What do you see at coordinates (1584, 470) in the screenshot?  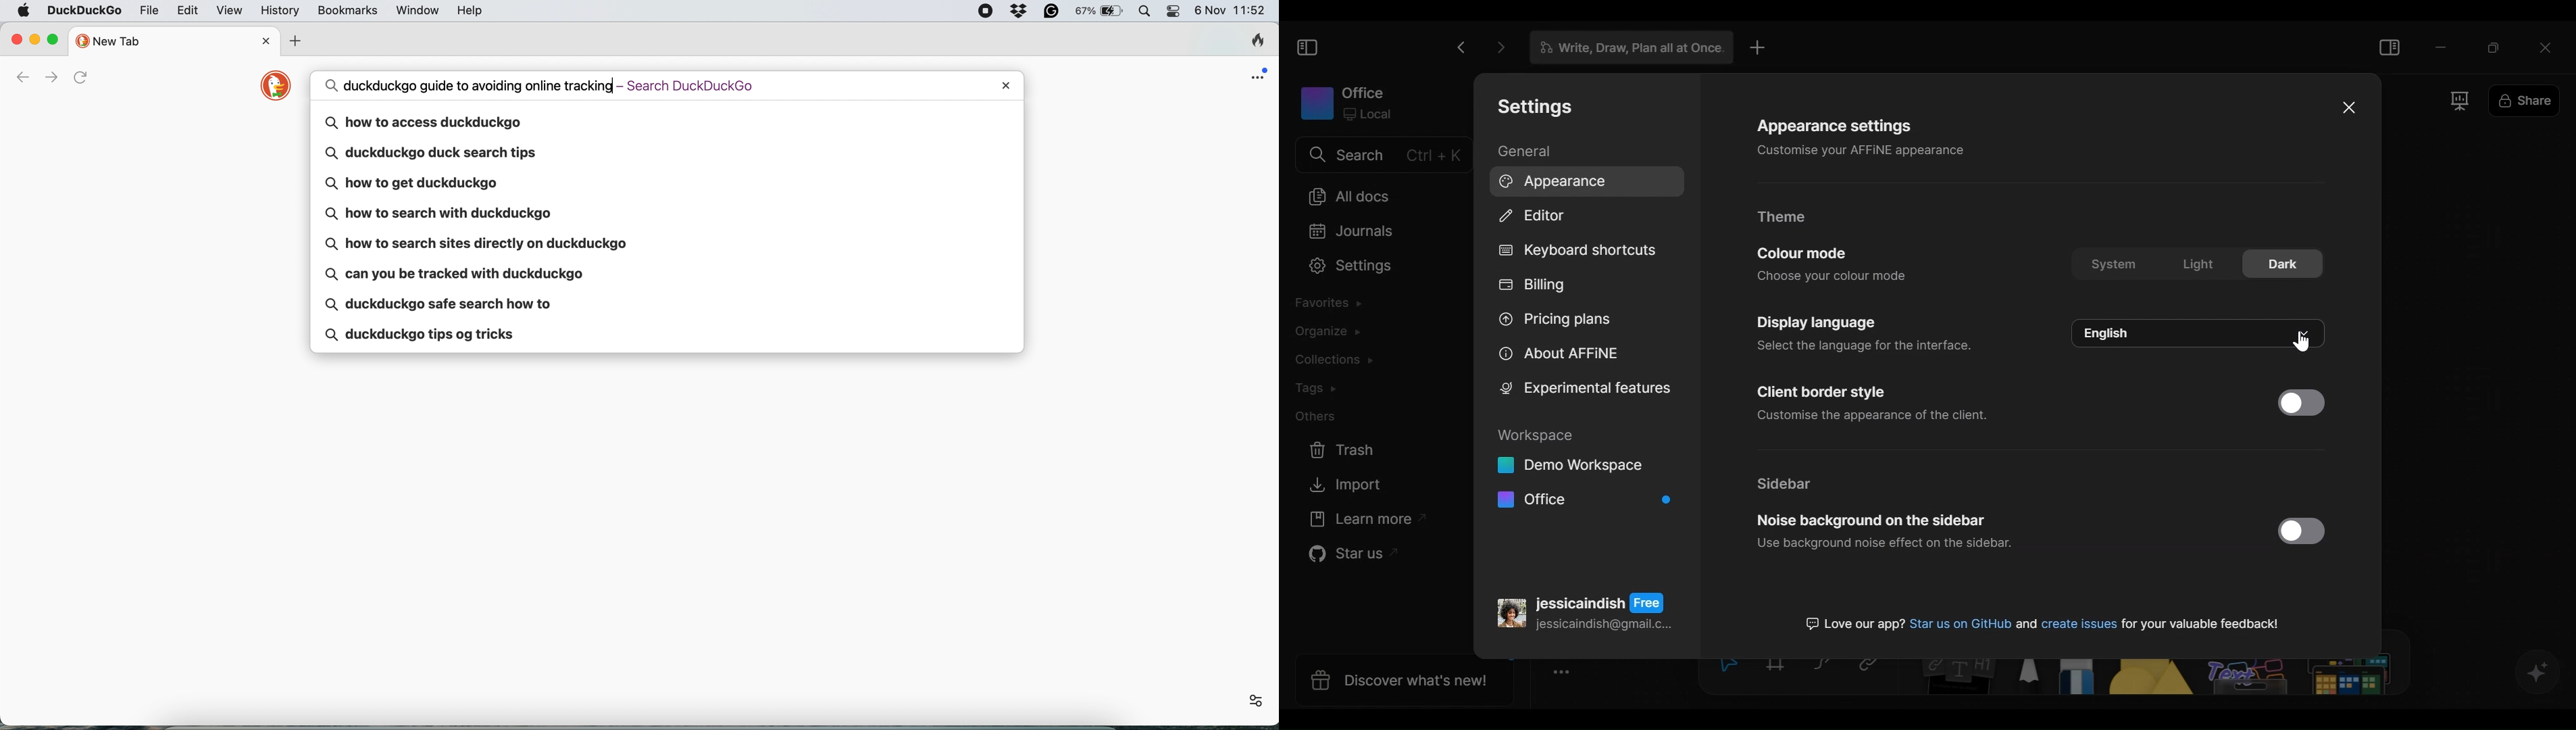 I see `Workspace` at bounding box center [1584, 470].